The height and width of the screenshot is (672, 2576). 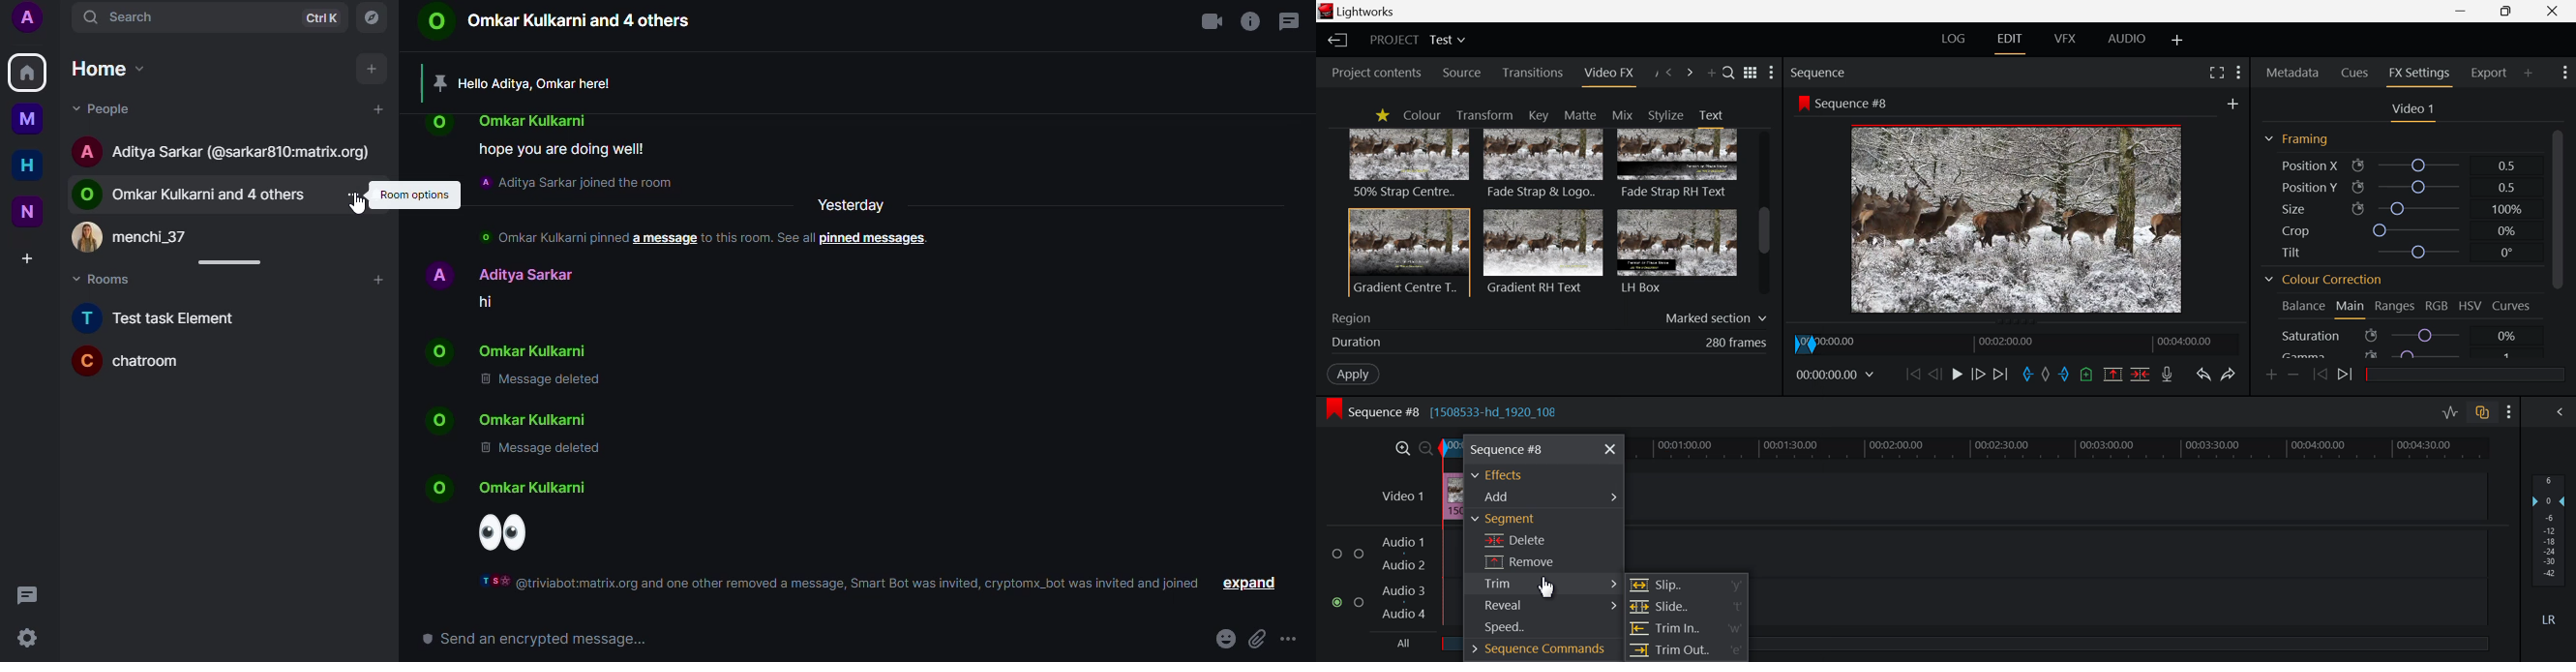 I want to click on Delete/Cut, so click(x=2141, y=376).